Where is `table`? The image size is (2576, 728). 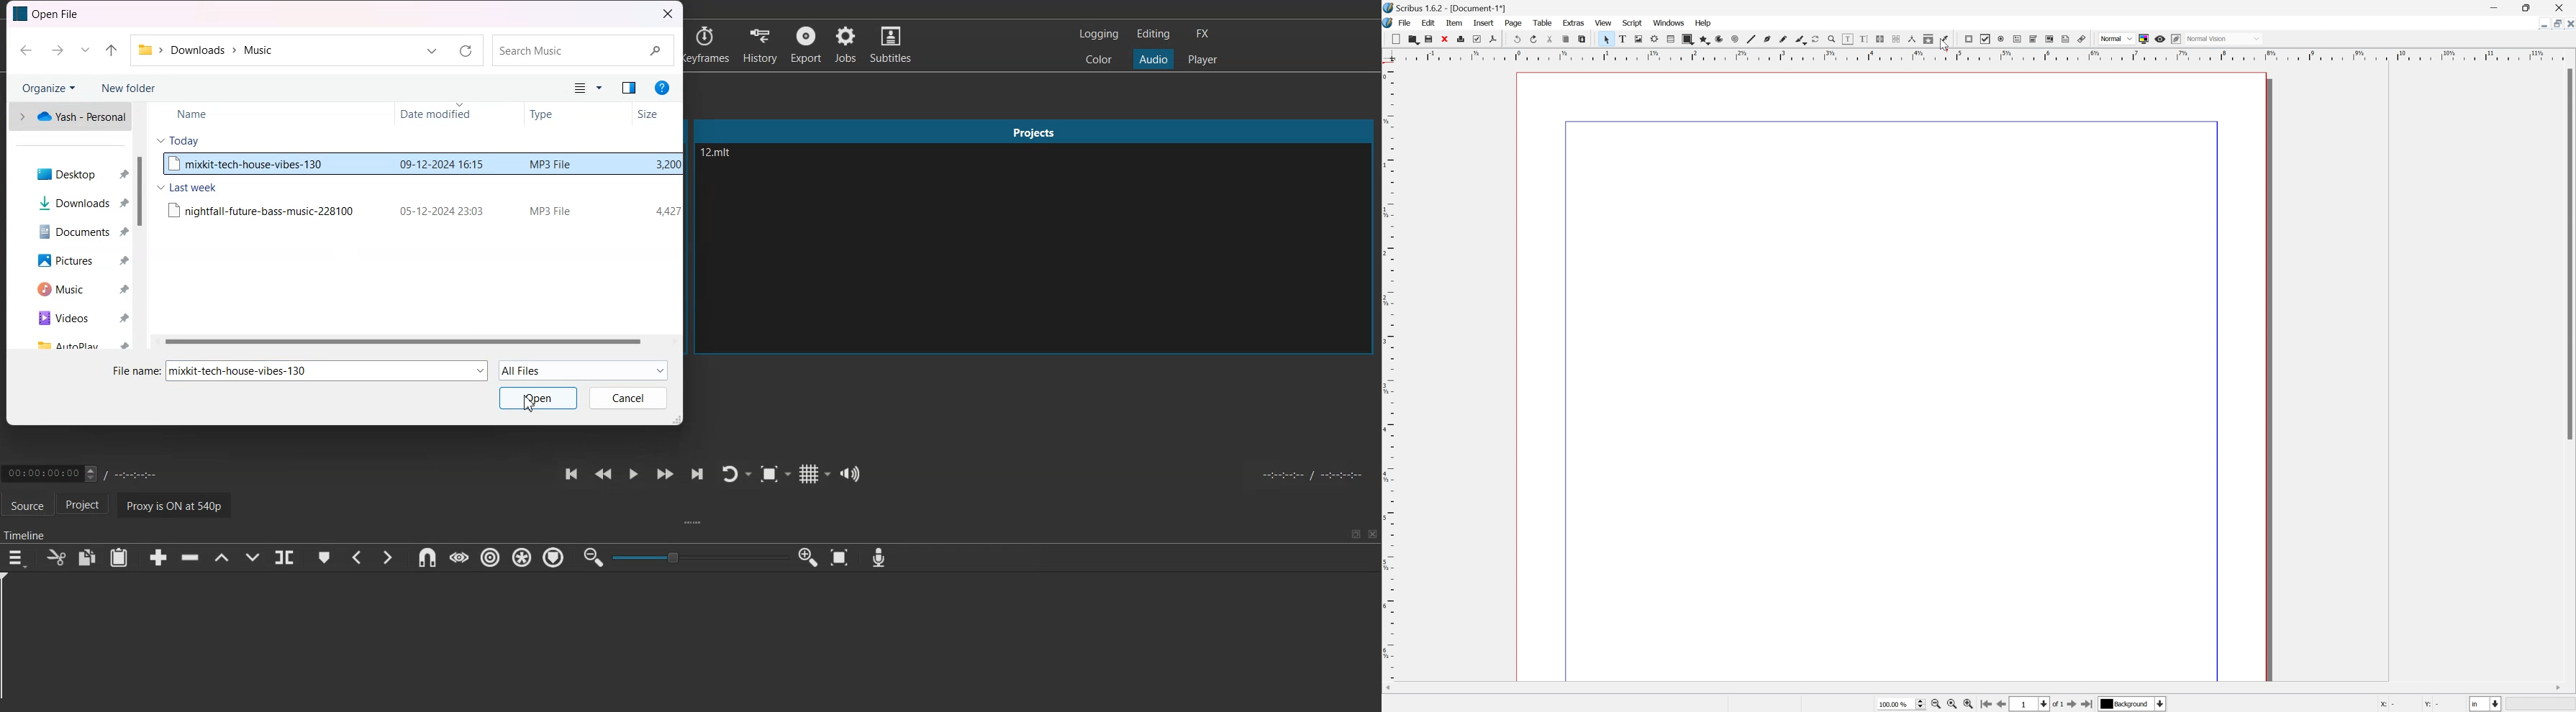
table is located at coordinates (1670, 38).